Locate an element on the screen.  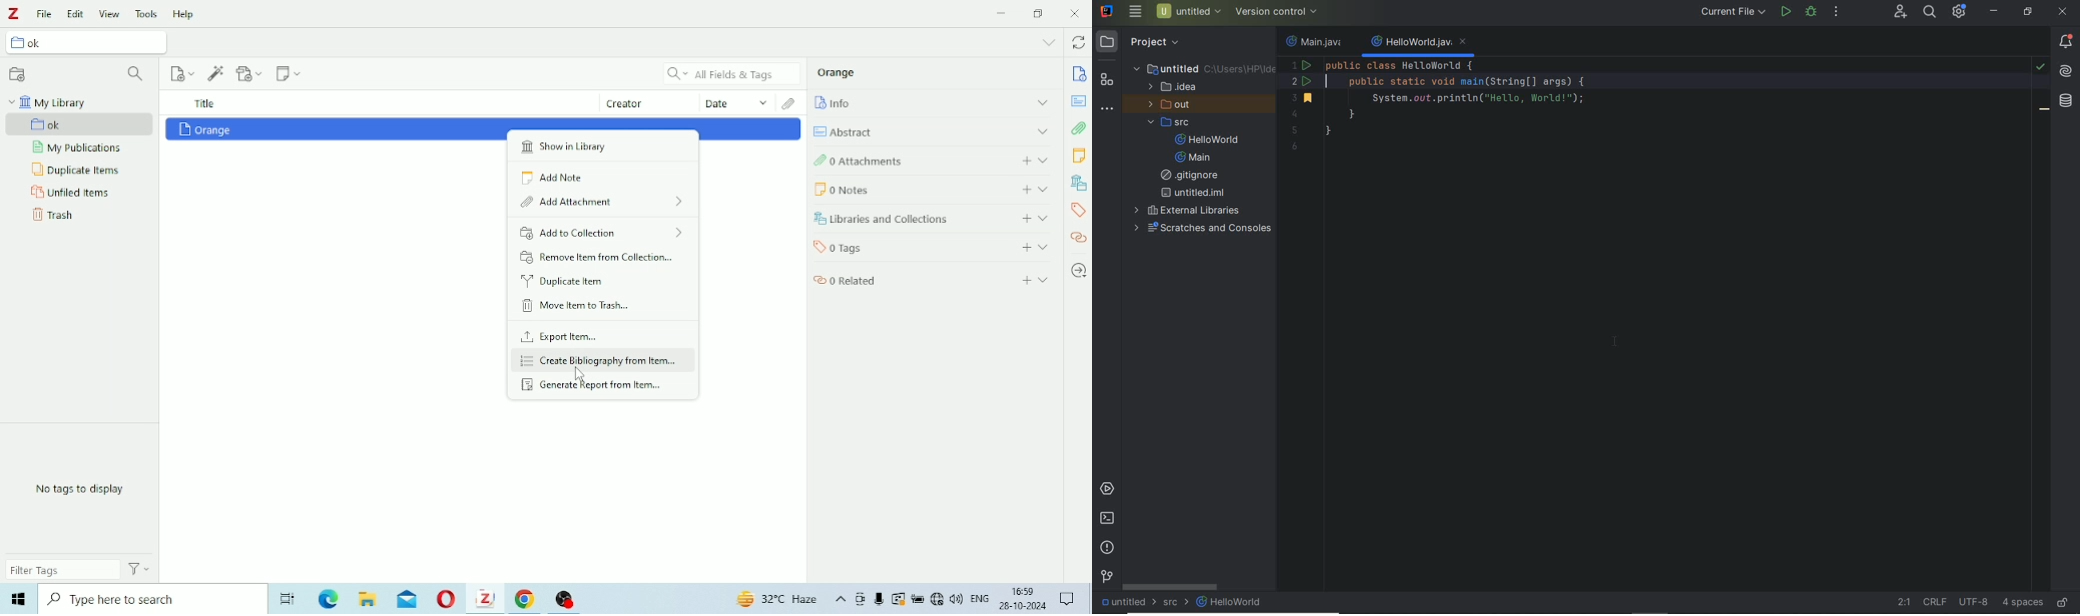
make file ready only is located at coordinates (2065, 603).